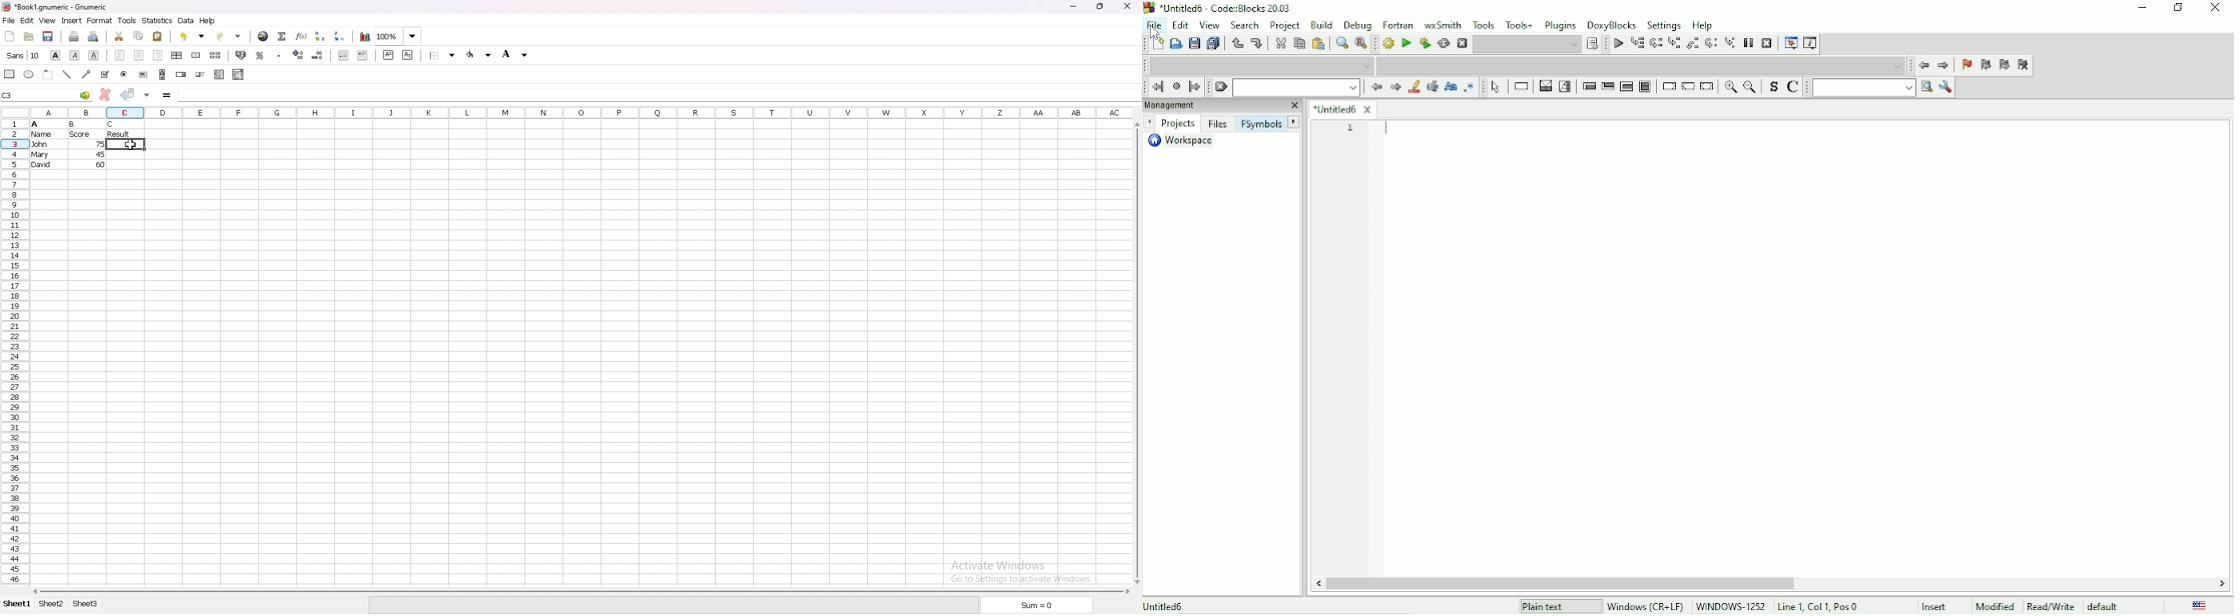 The image size is (2240, 616). I want to click on Last jump, so click(1176, 86).